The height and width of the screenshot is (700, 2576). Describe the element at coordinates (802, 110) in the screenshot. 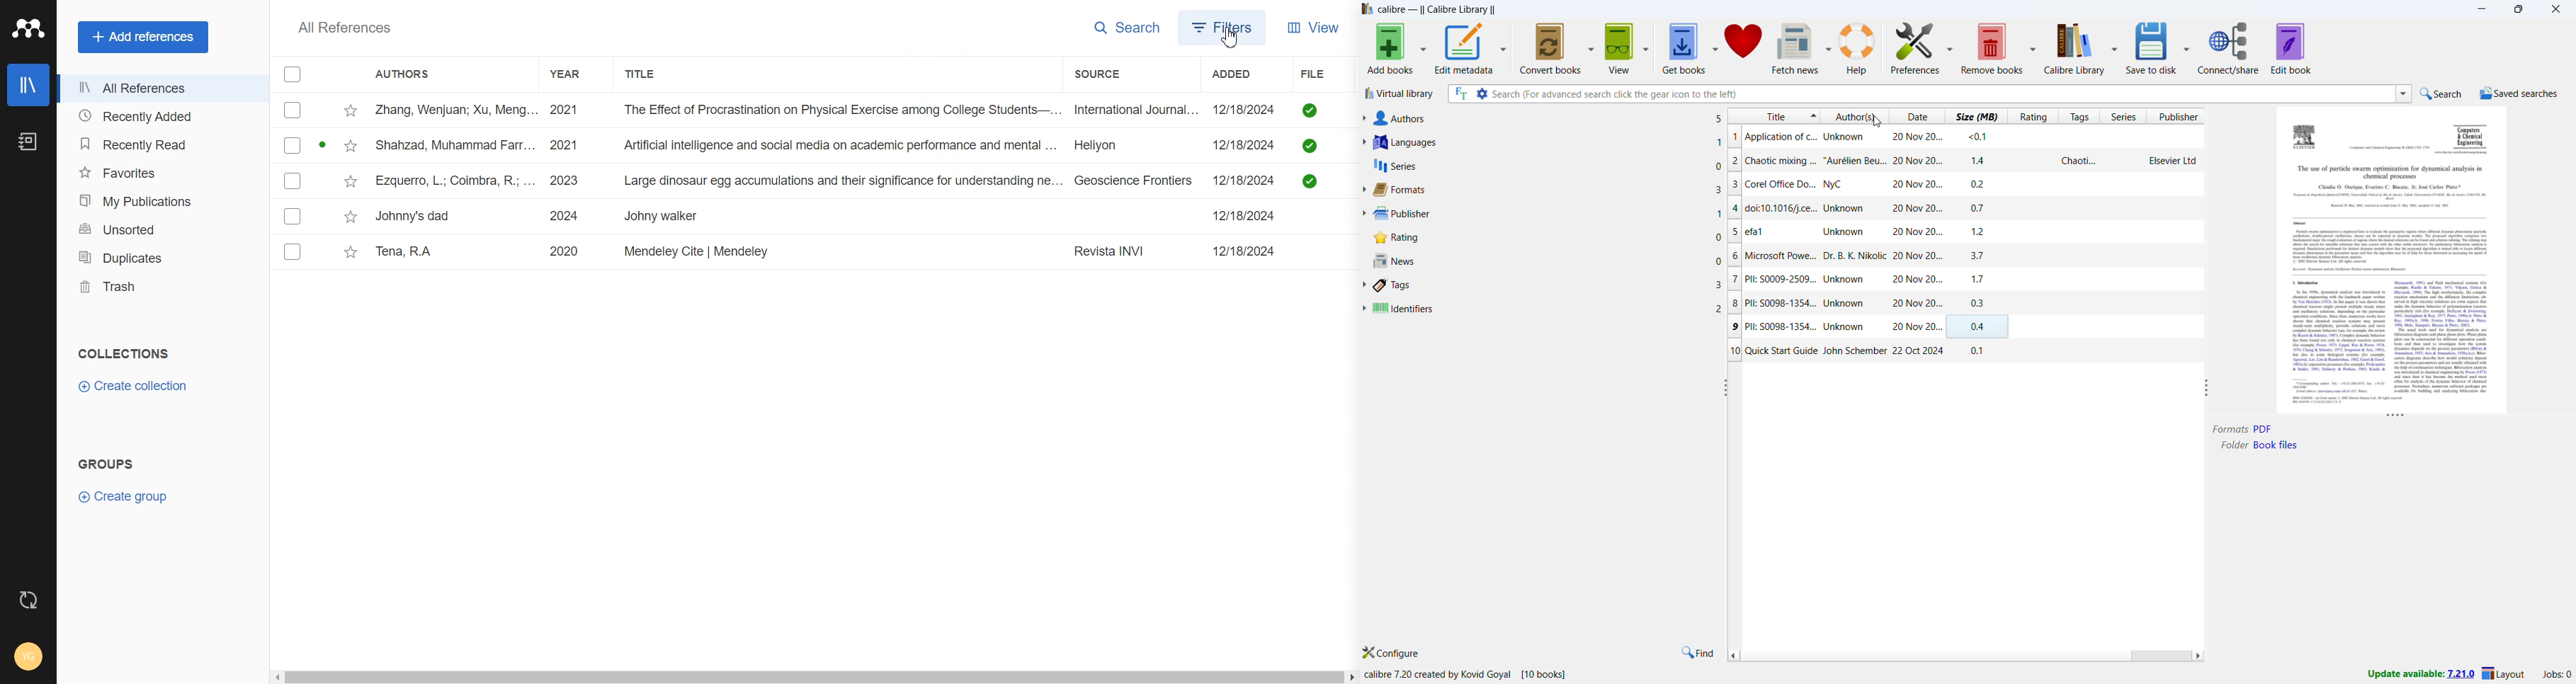

I see `File` at that location.